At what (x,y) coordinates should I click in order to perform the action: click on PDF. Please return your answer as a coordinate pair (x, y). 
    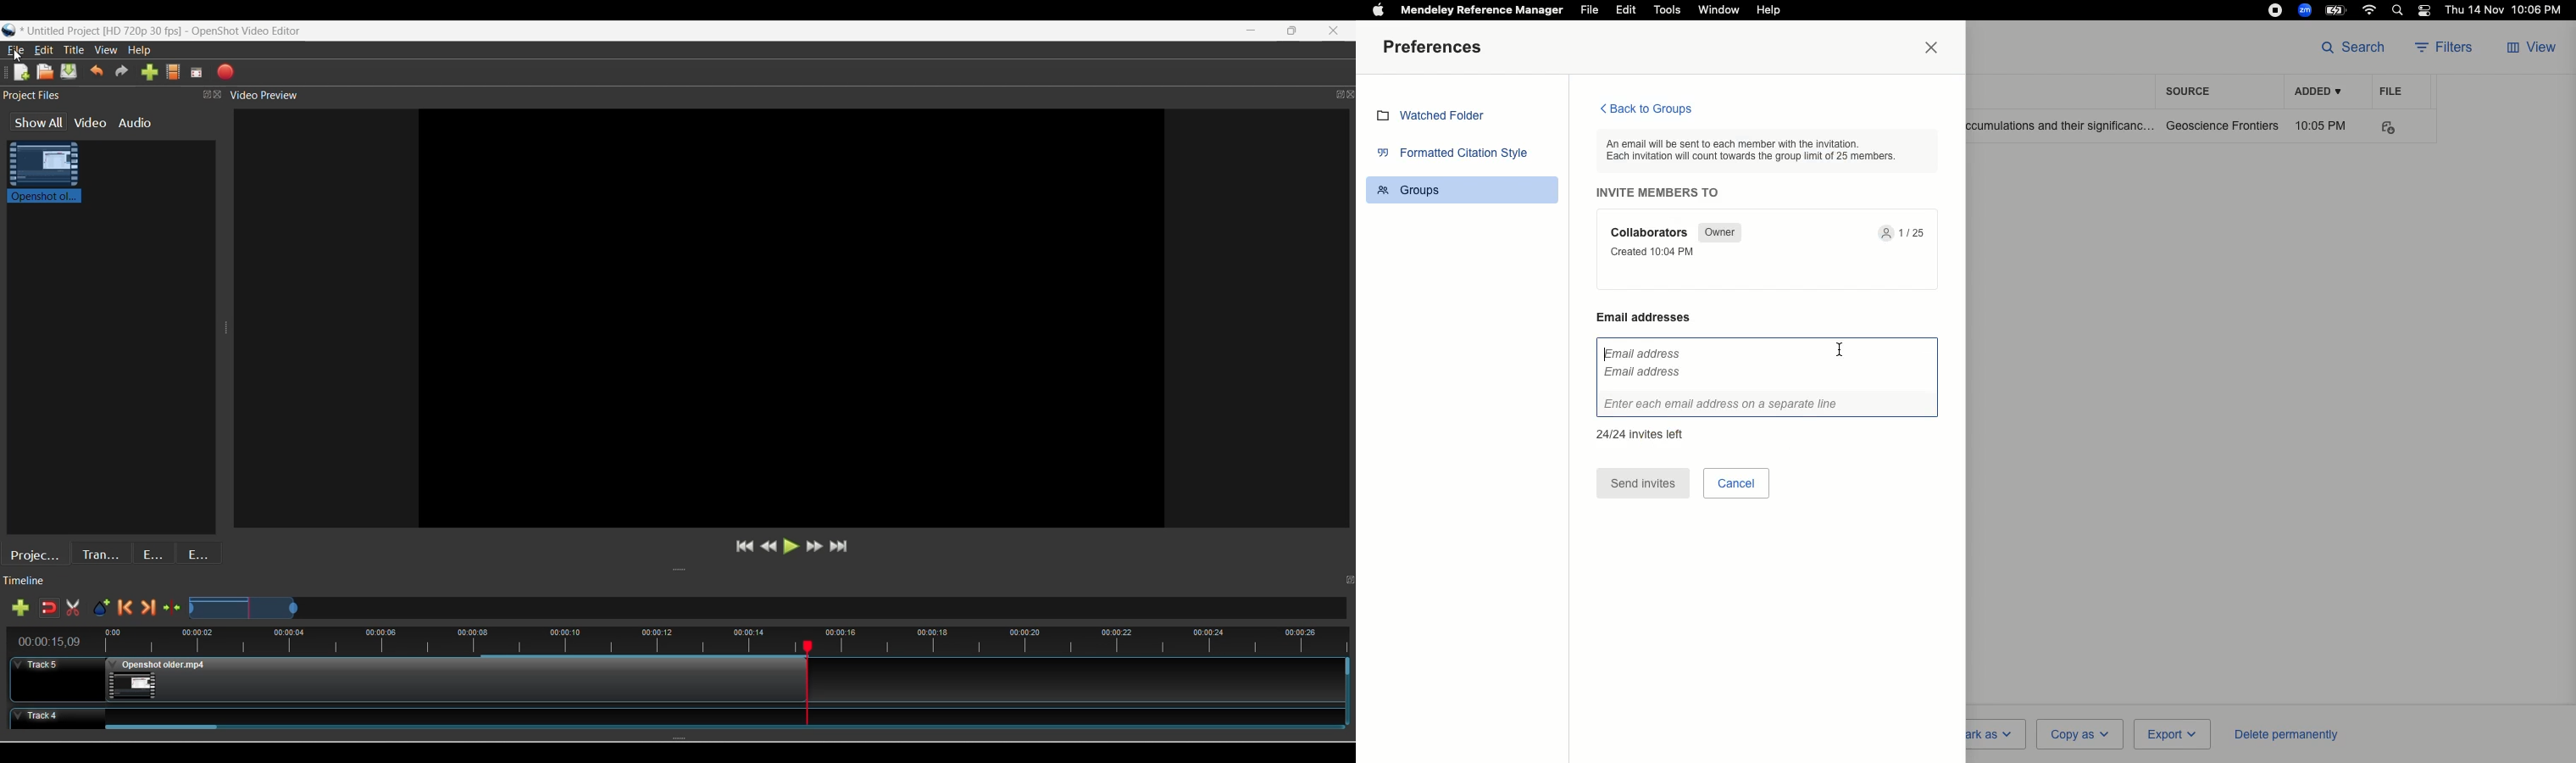
    Looking at the image, I should click on (2400, 128).